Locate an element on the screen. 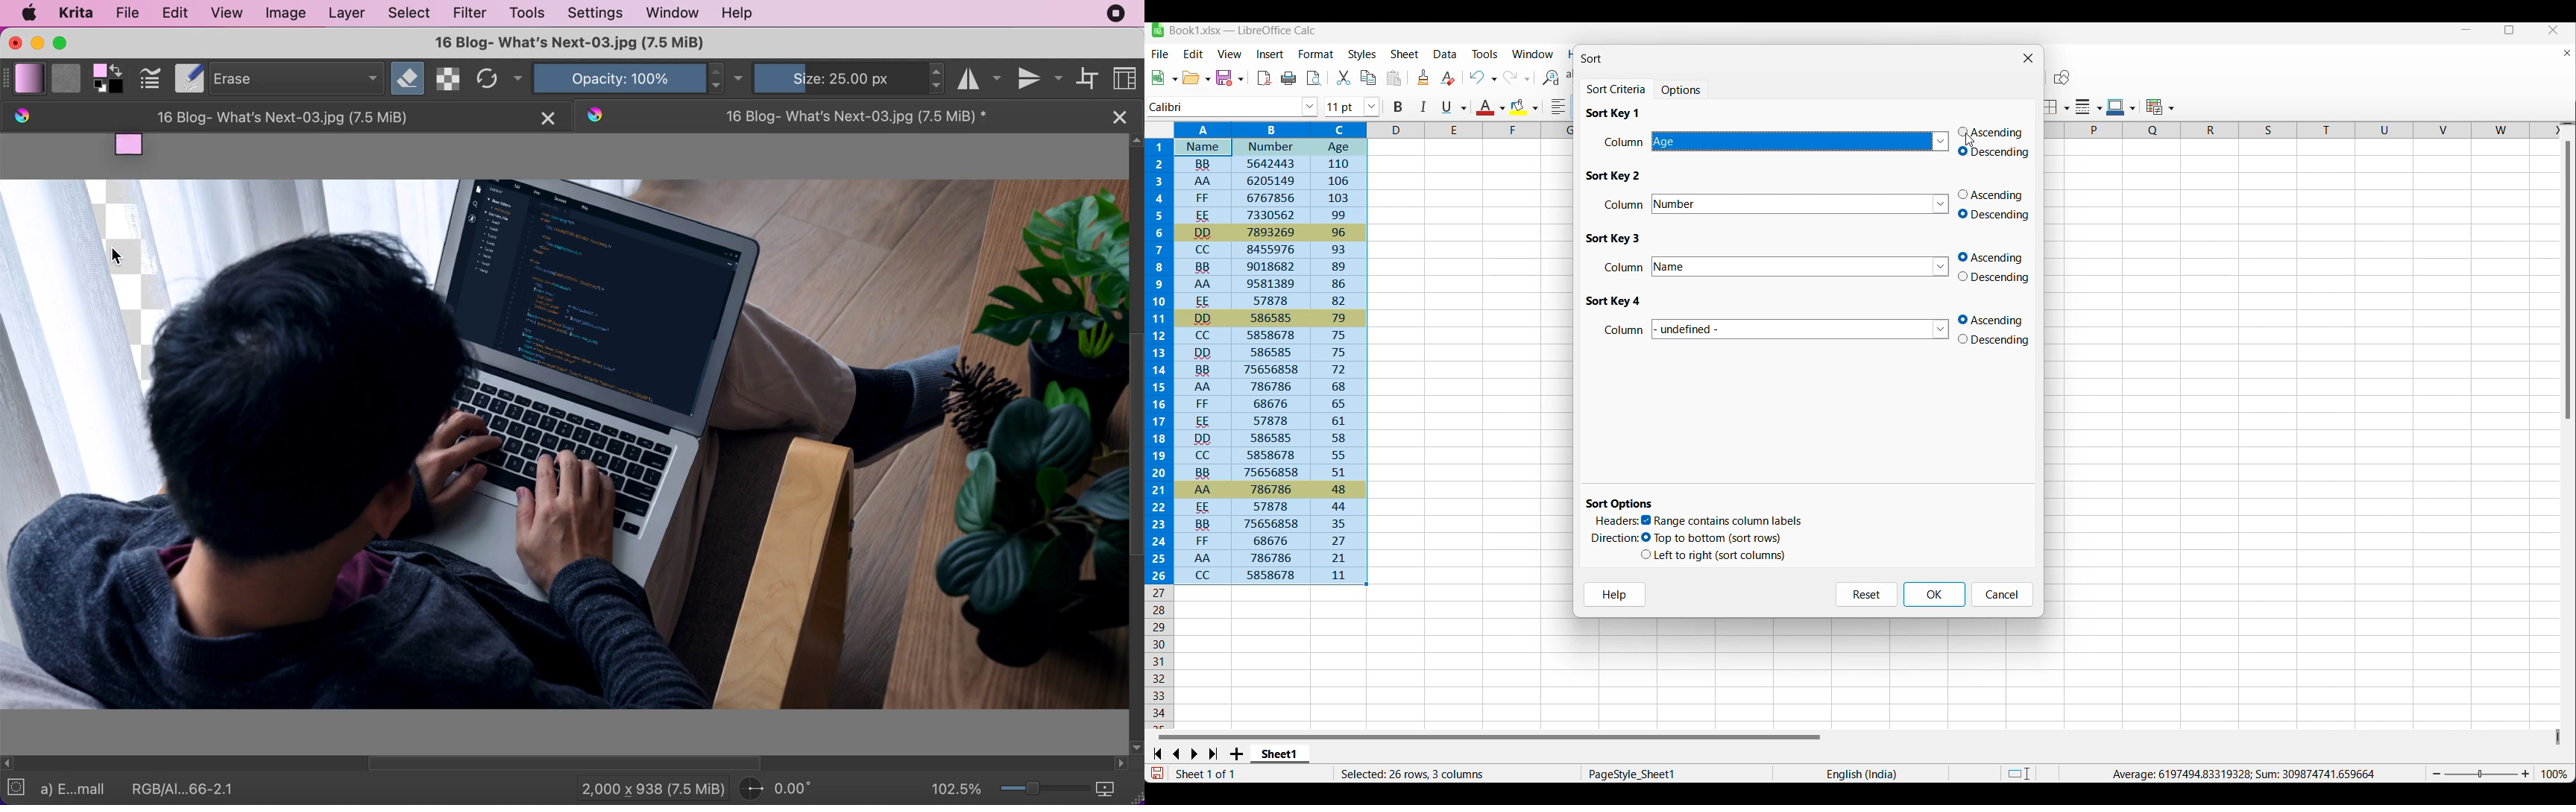 The image size is (2576, 812). Format menu is located at coordinates (1316, 54).